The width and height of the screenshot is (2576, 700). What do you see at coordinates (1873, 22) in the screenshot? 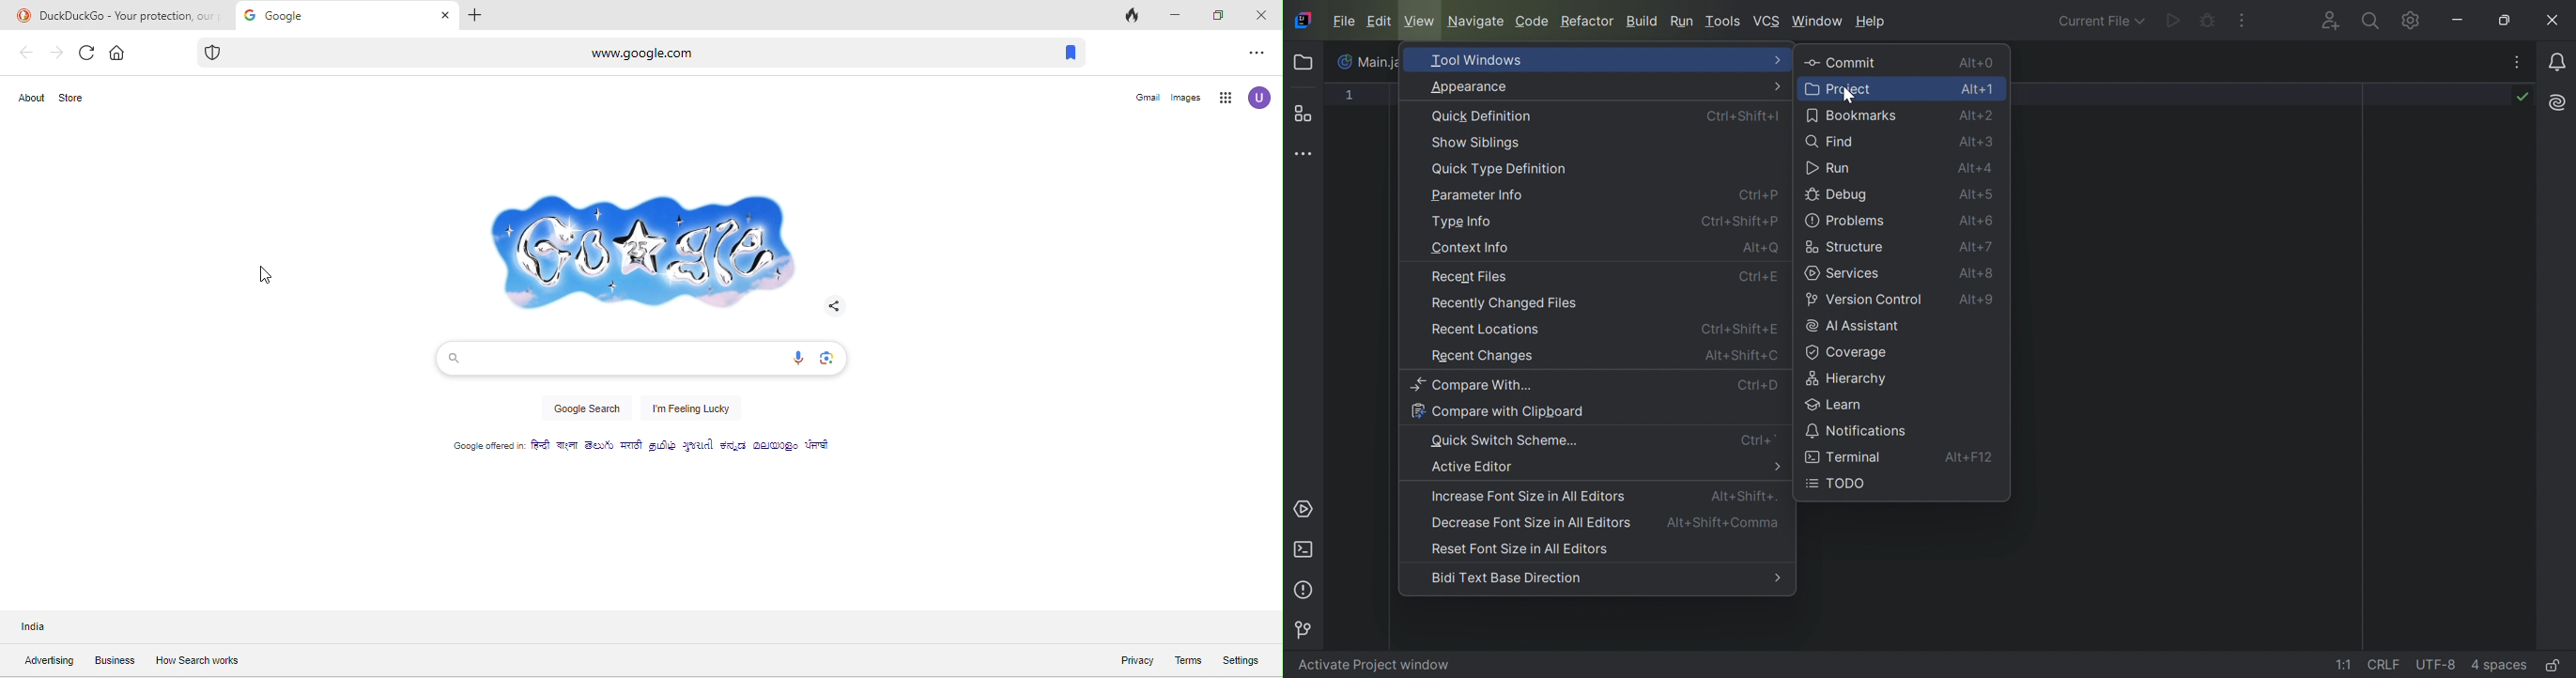
I see `Help` at bounding box center [1873, 22].